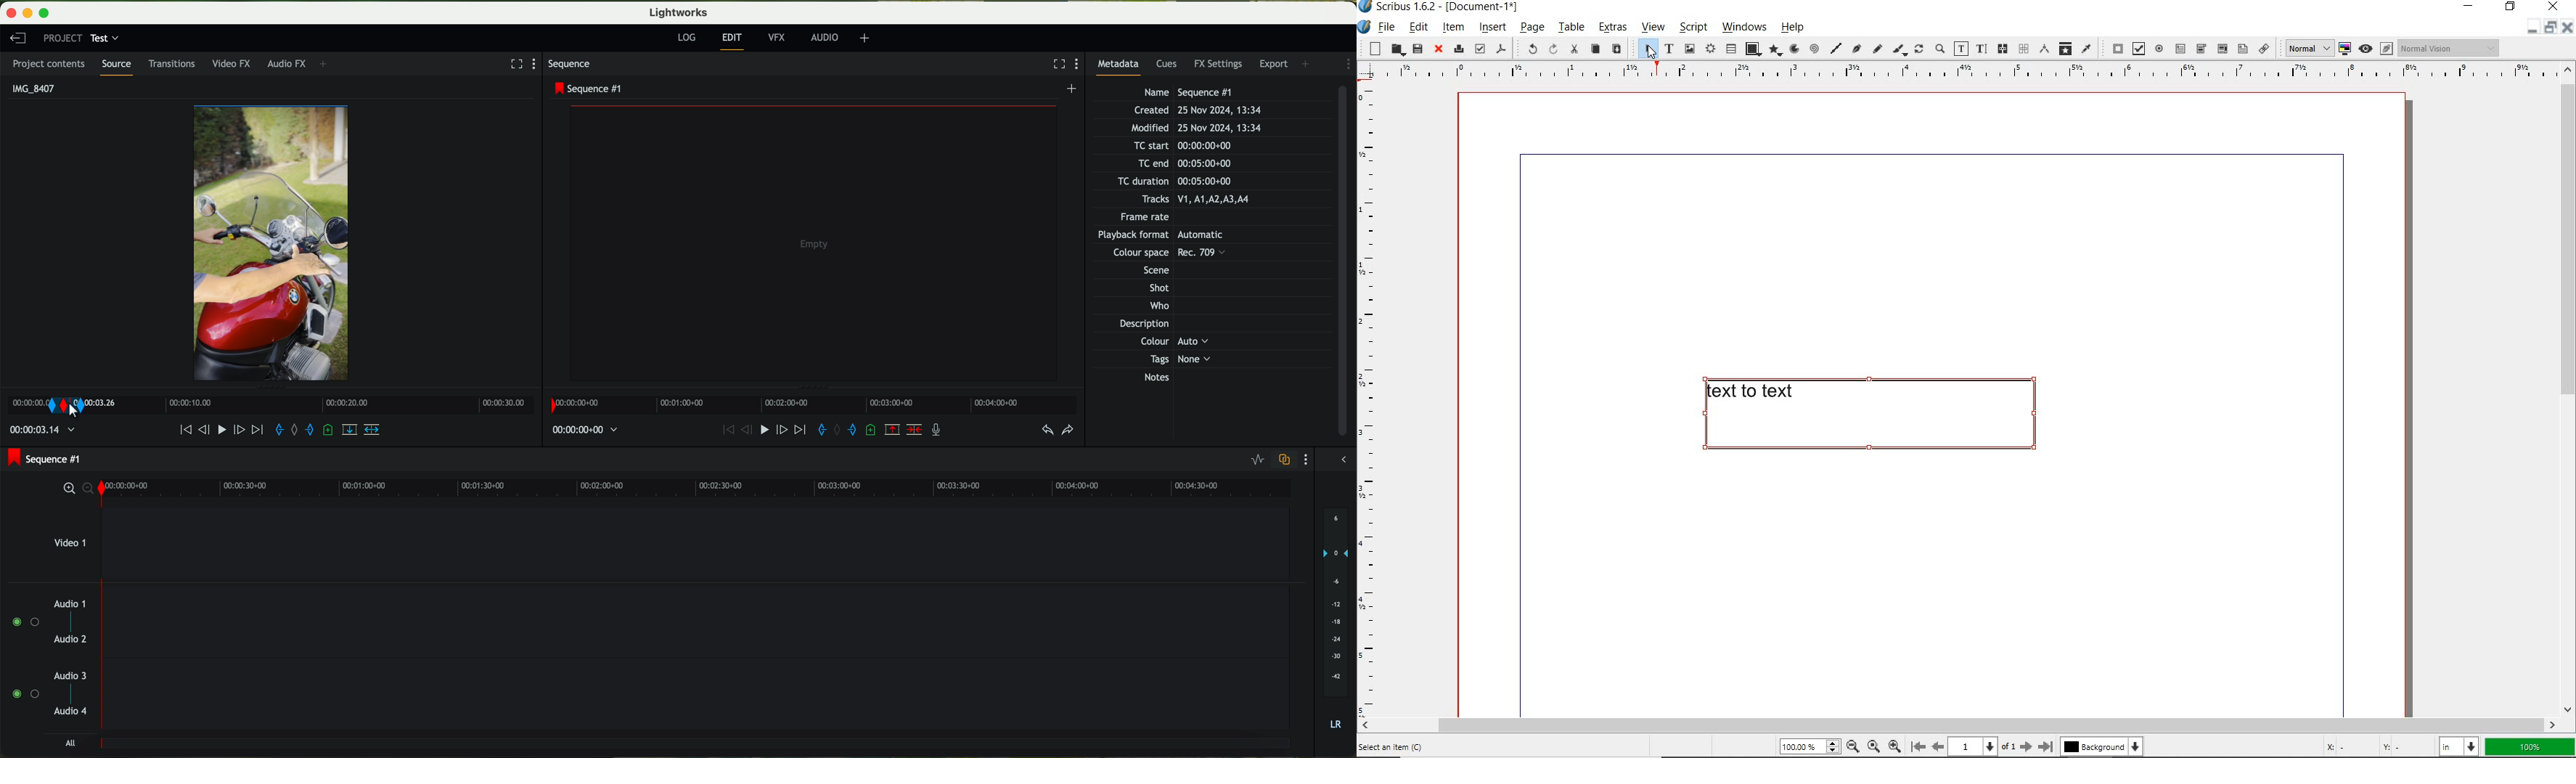 The image size is (2576, 784). What do you see at coordinates (1616, 49) in the screenshot?
I see `paste` at bounding box center [1616, 49].